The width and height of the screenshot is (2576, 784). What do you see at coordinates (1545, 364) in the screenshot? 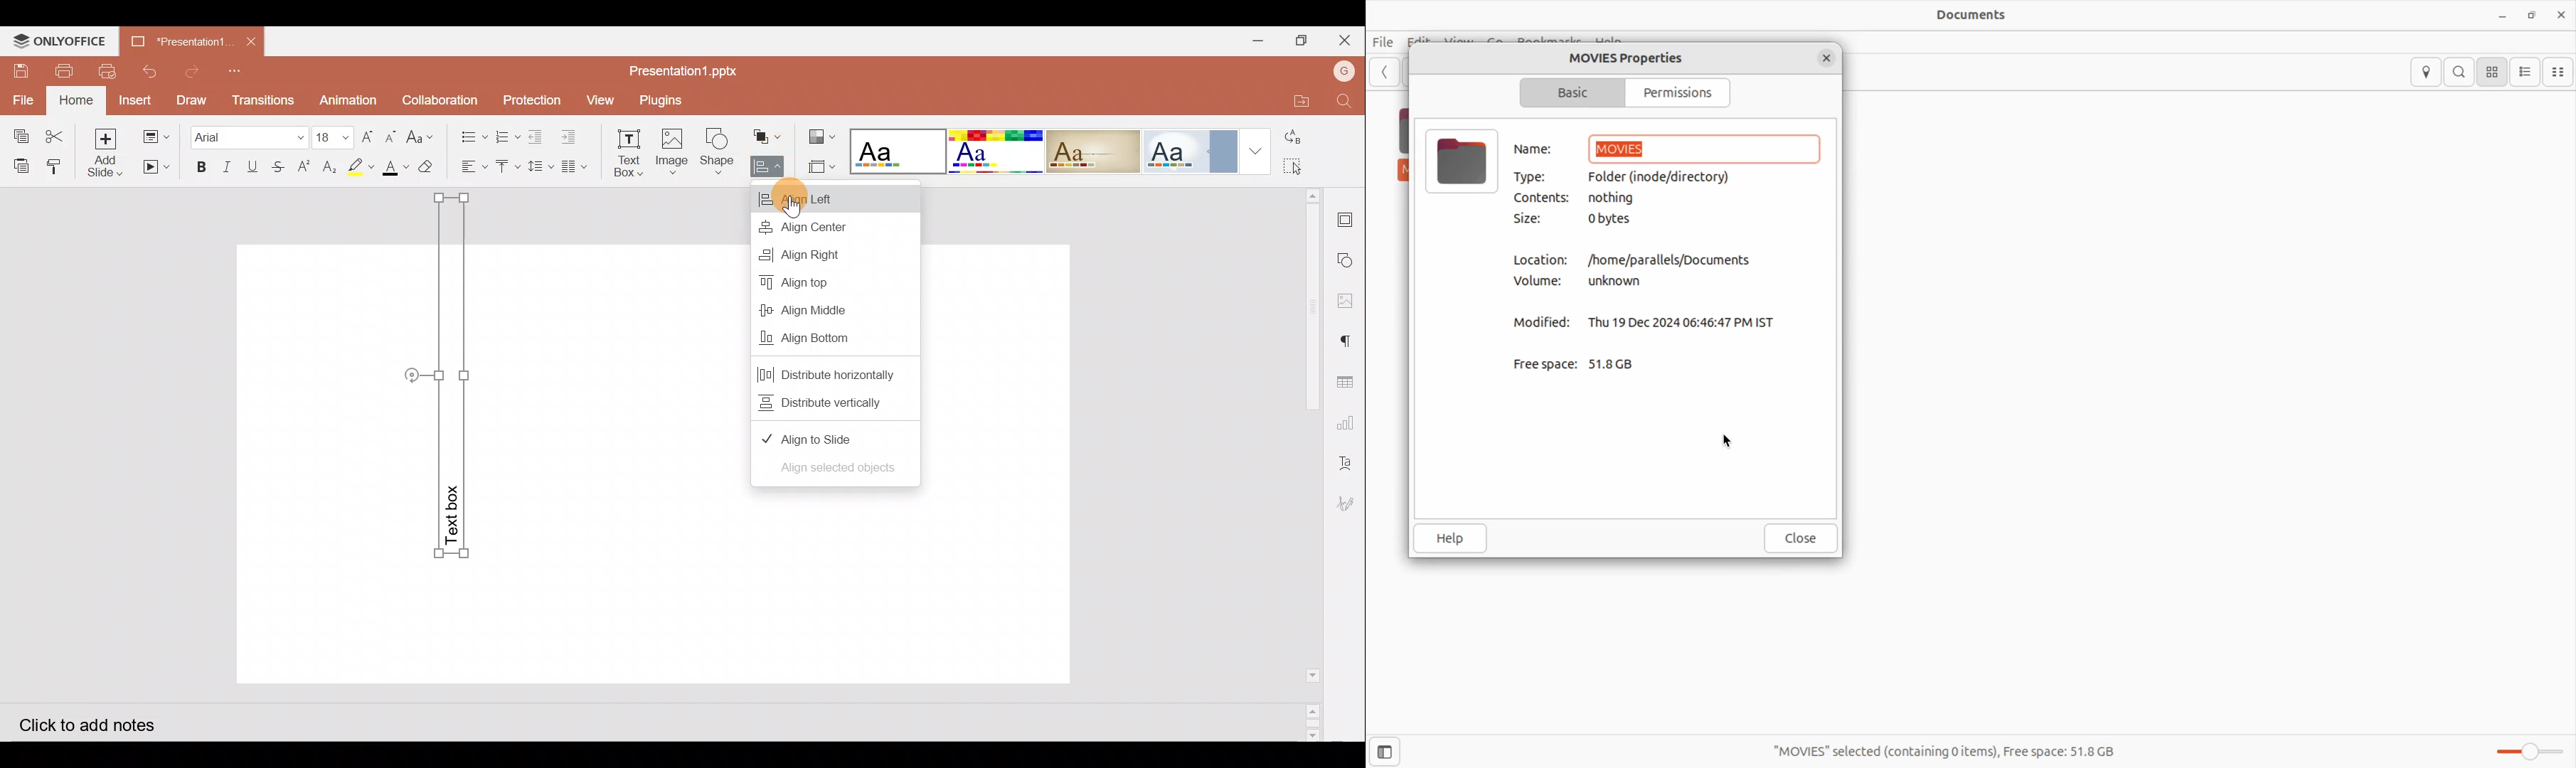
I see `Free space` at bounding box center [1545, 364].